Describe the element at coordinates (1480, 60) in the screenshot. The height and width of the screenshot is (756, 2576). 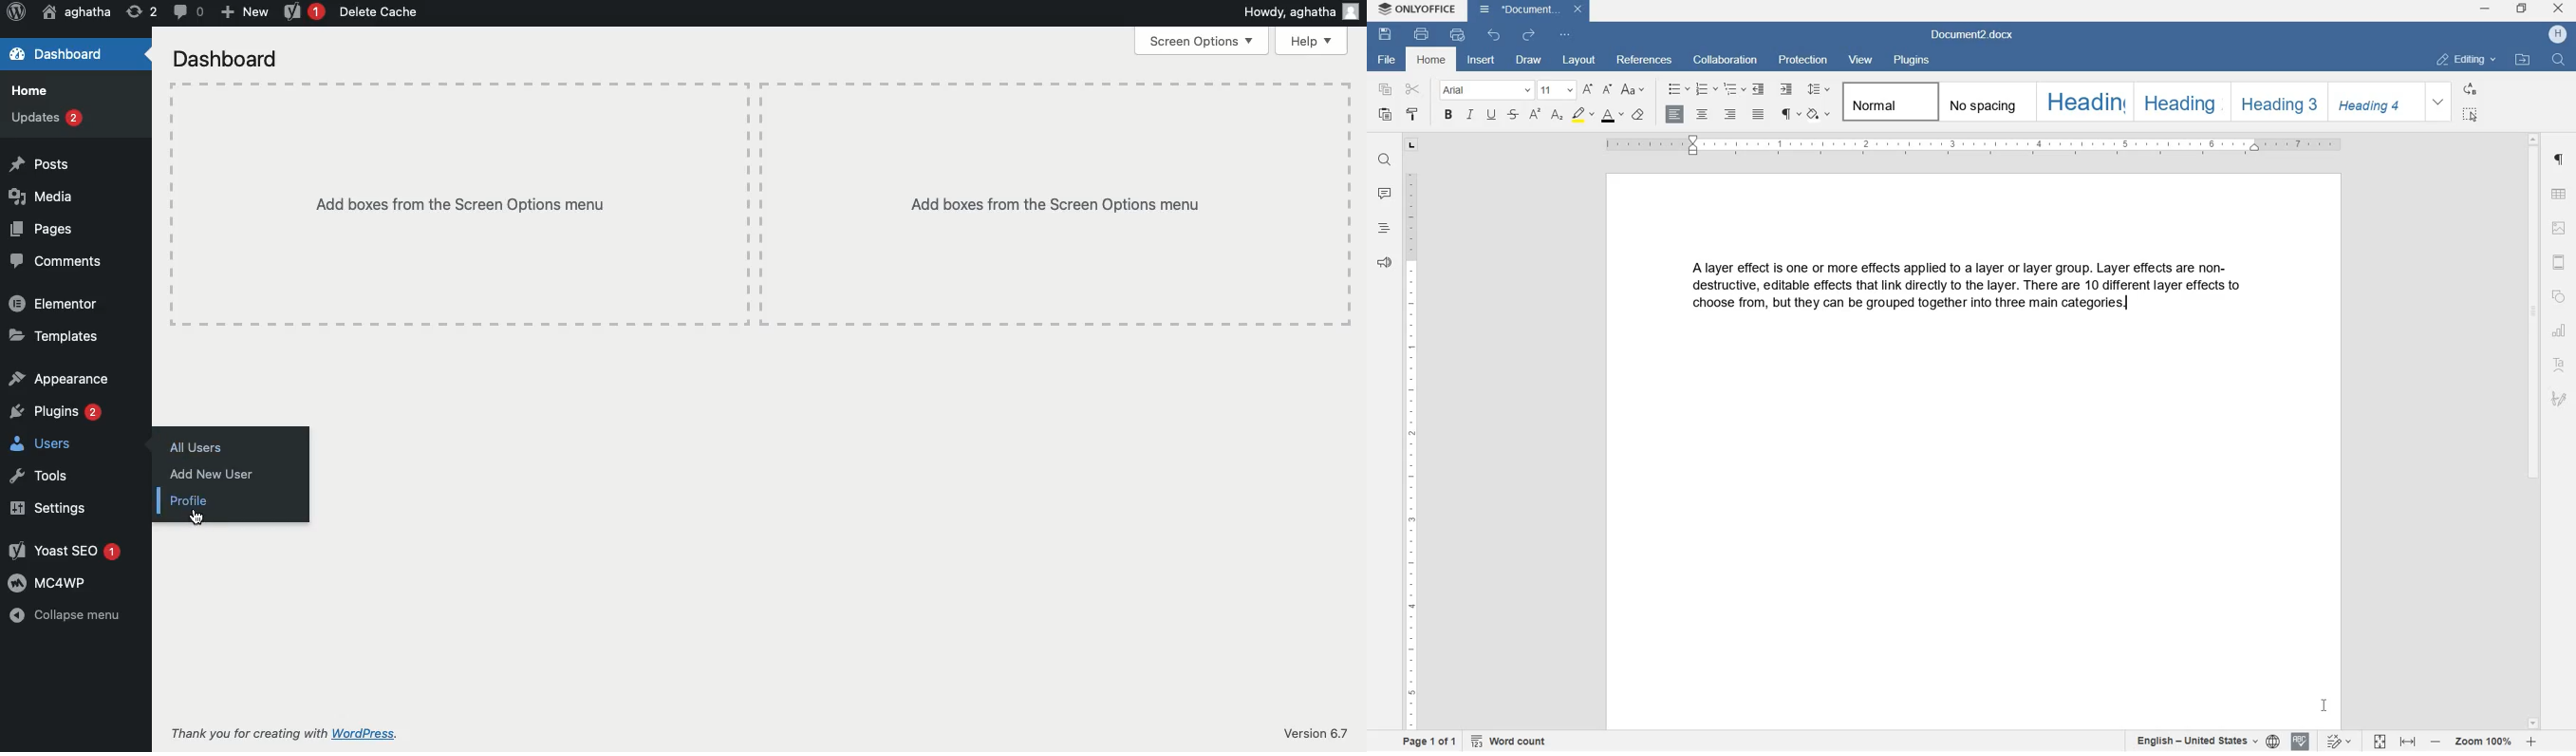
I see `INSERT` at that location.